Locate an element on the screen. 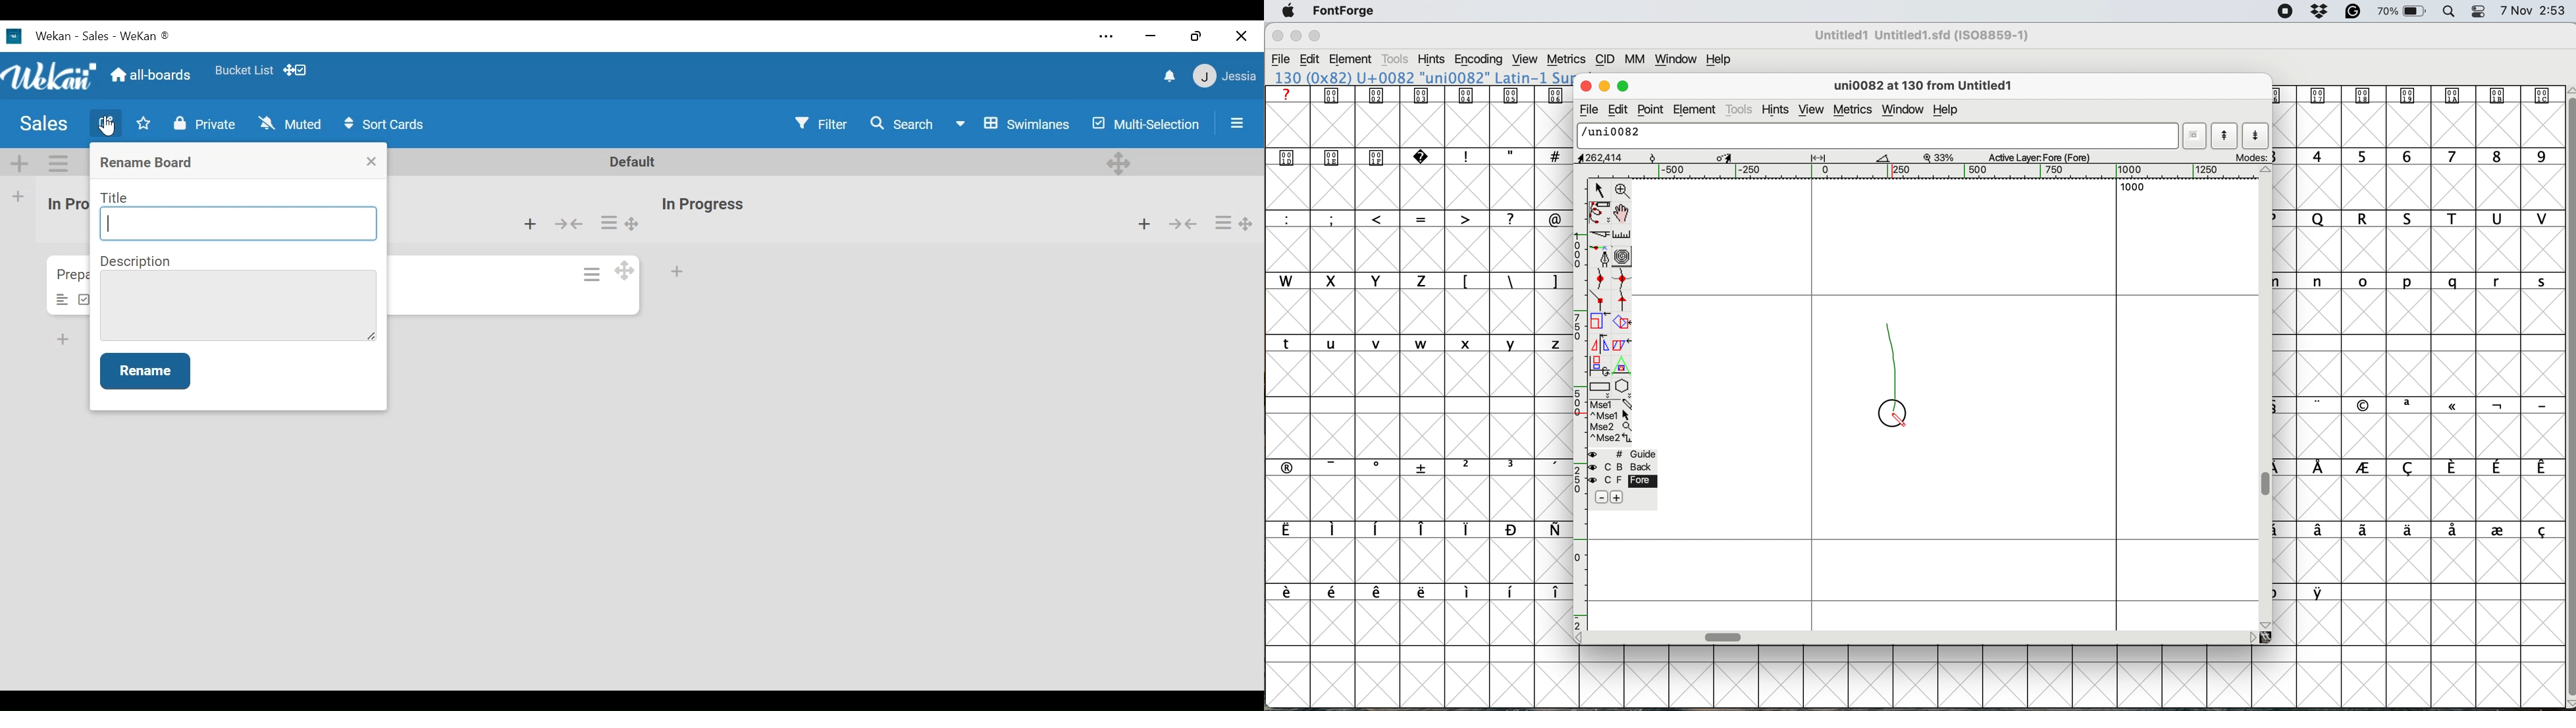  metrics is located at coordinates (1852, 110).